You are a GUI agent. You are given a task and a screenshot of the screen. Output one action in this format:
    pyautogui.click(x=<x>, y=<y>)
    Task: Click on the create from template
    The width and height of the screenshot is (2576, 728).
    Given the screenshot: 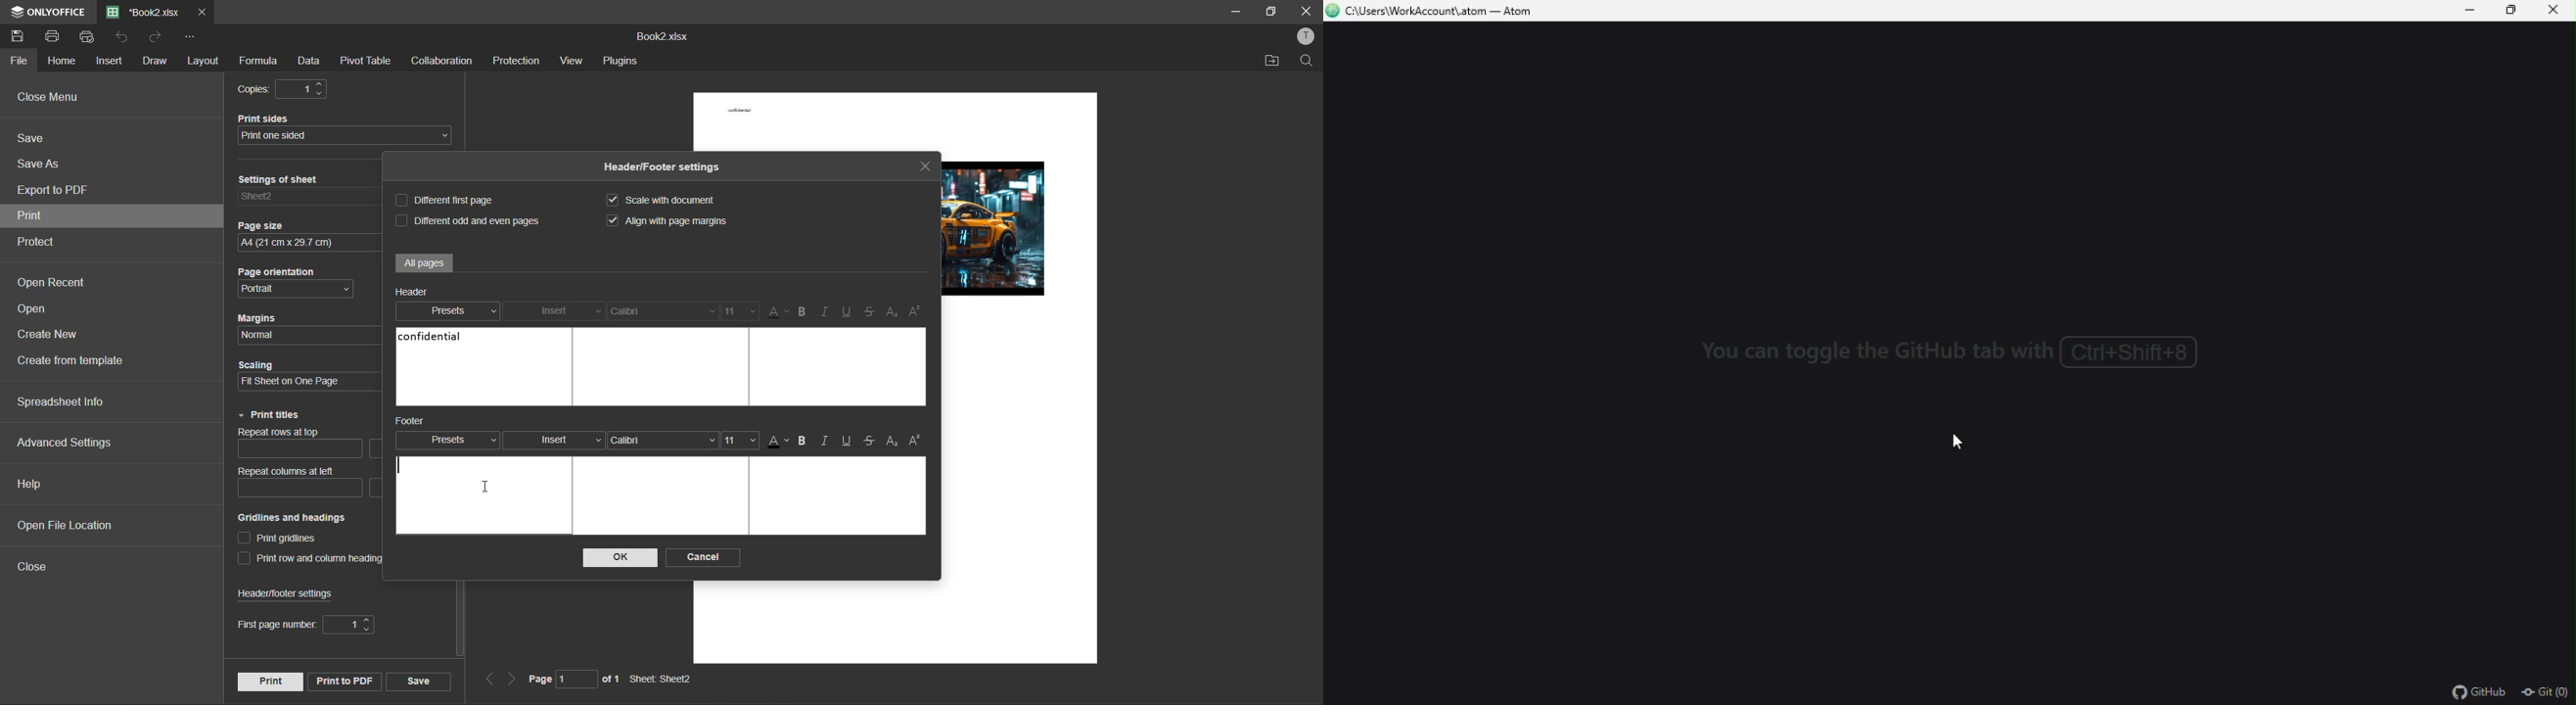 What is the action you would take?
    pyautogui.click(x=79, y=361)
    